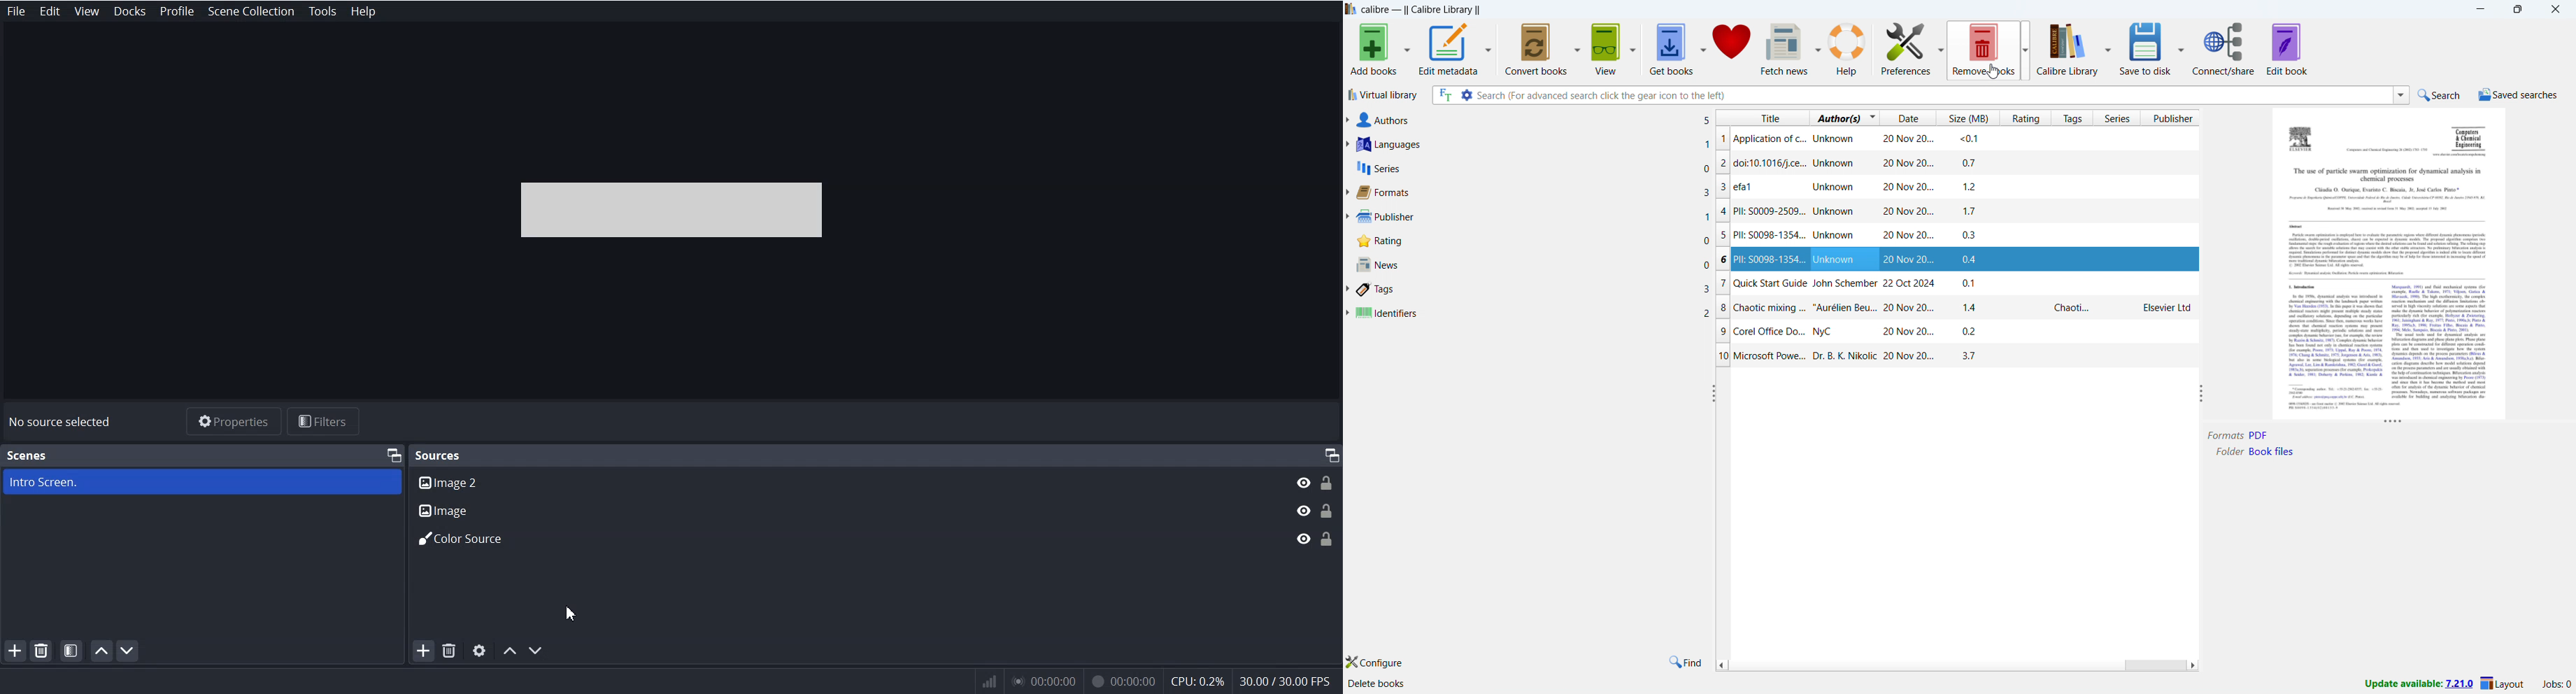 Image resolution: width=2576 pixels, height=700 pixels. What do you see at coordinates (1123, 678) in the screenshot?
I see `00:00:00` at bounding box center [1123, 678].